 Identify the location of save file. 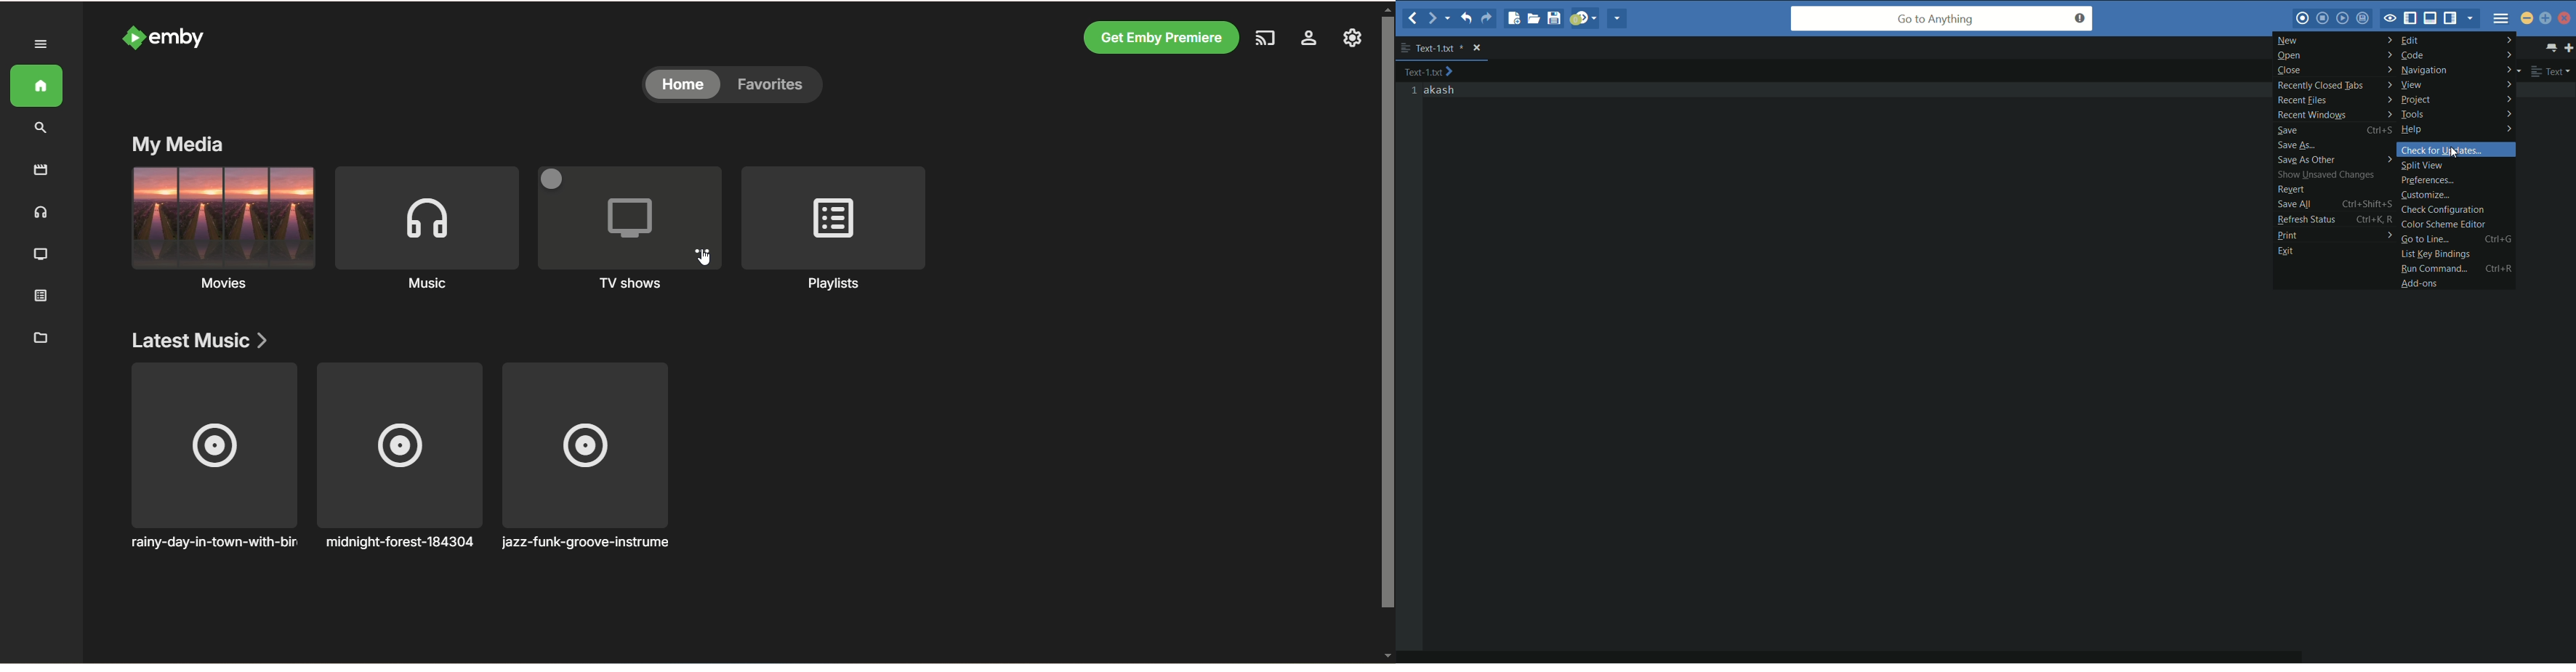
(1556, 18).